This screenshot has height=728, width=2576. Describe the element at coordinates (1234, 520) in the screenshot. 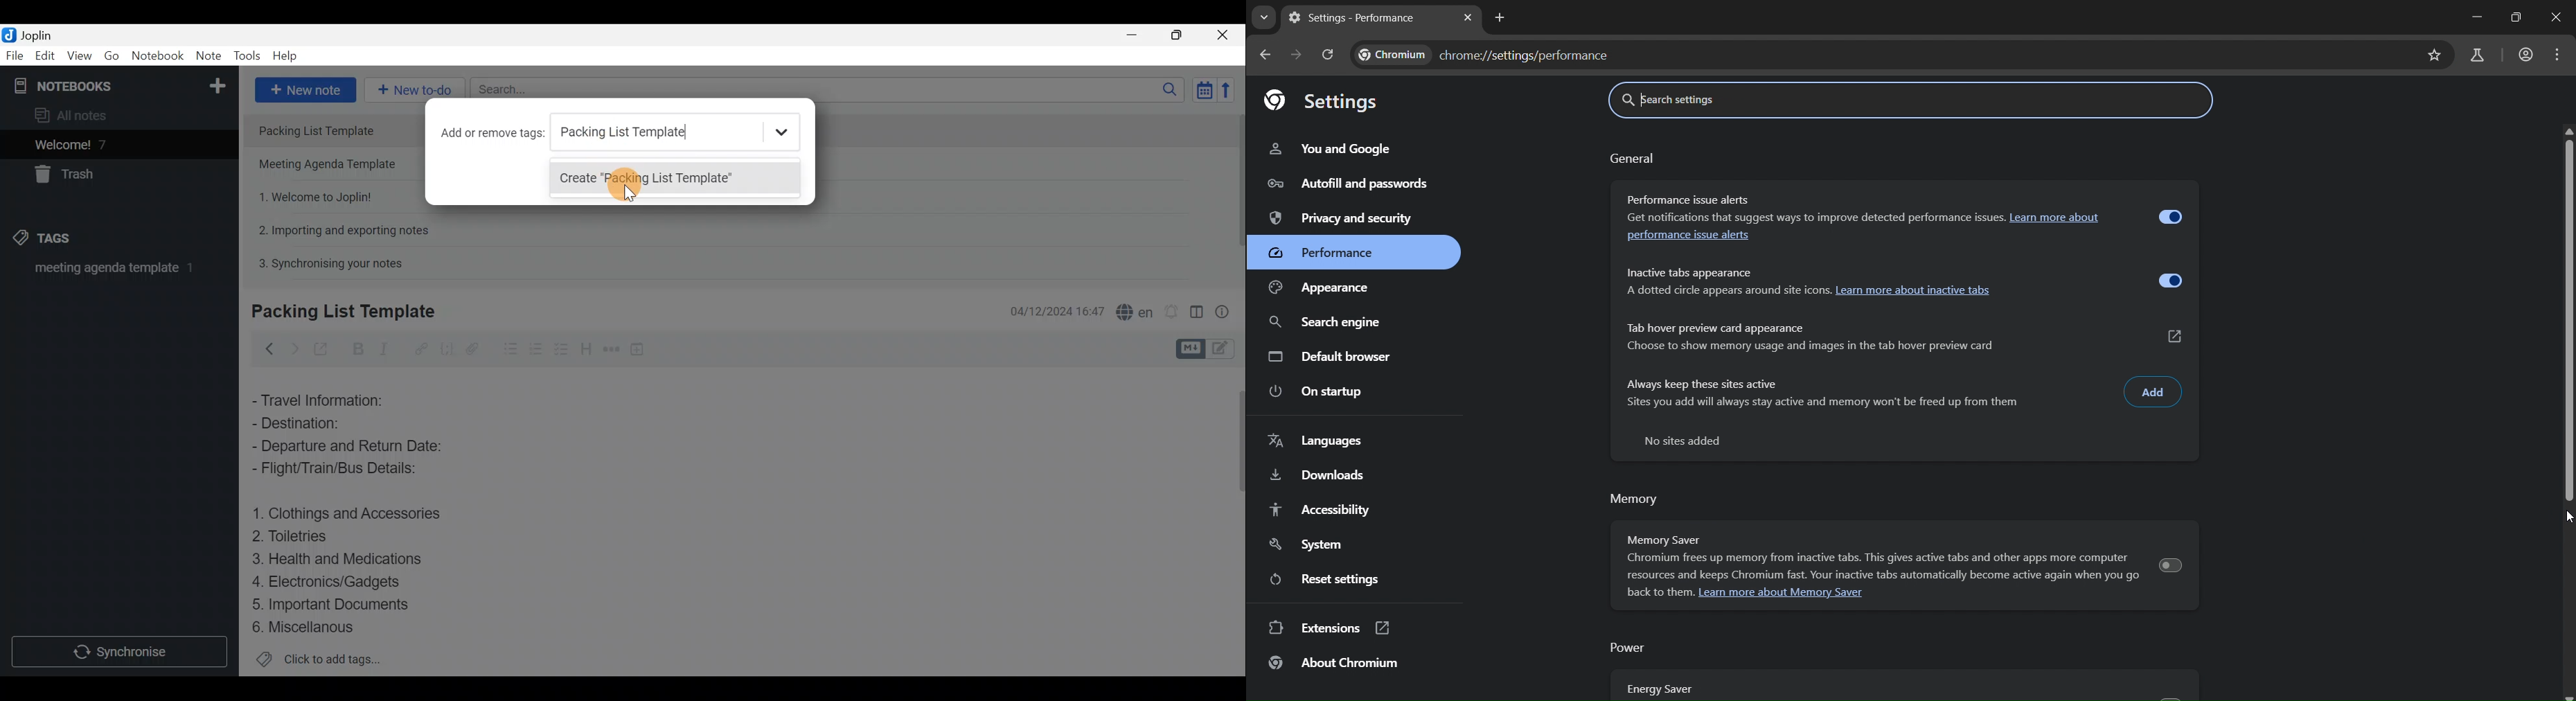

I see `Scroll bar` at that location.